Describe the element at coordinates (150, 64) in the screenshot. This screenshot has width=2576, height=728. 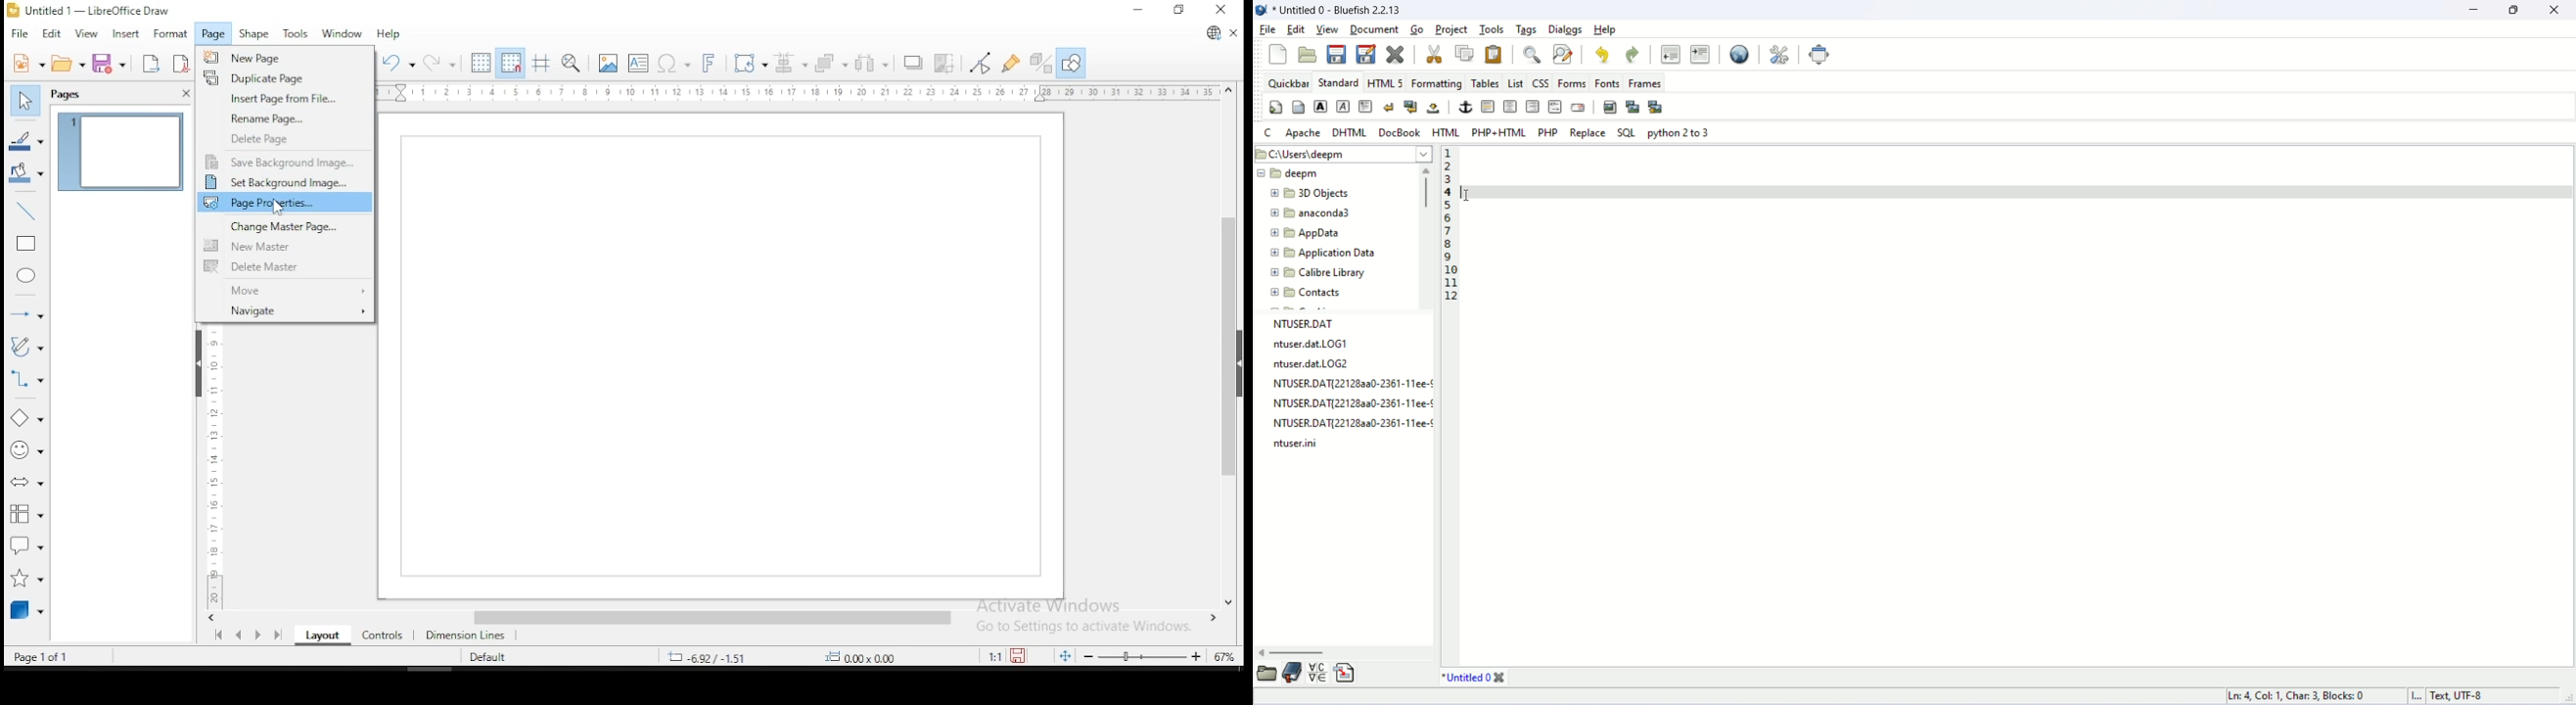
I see `export` at that location.